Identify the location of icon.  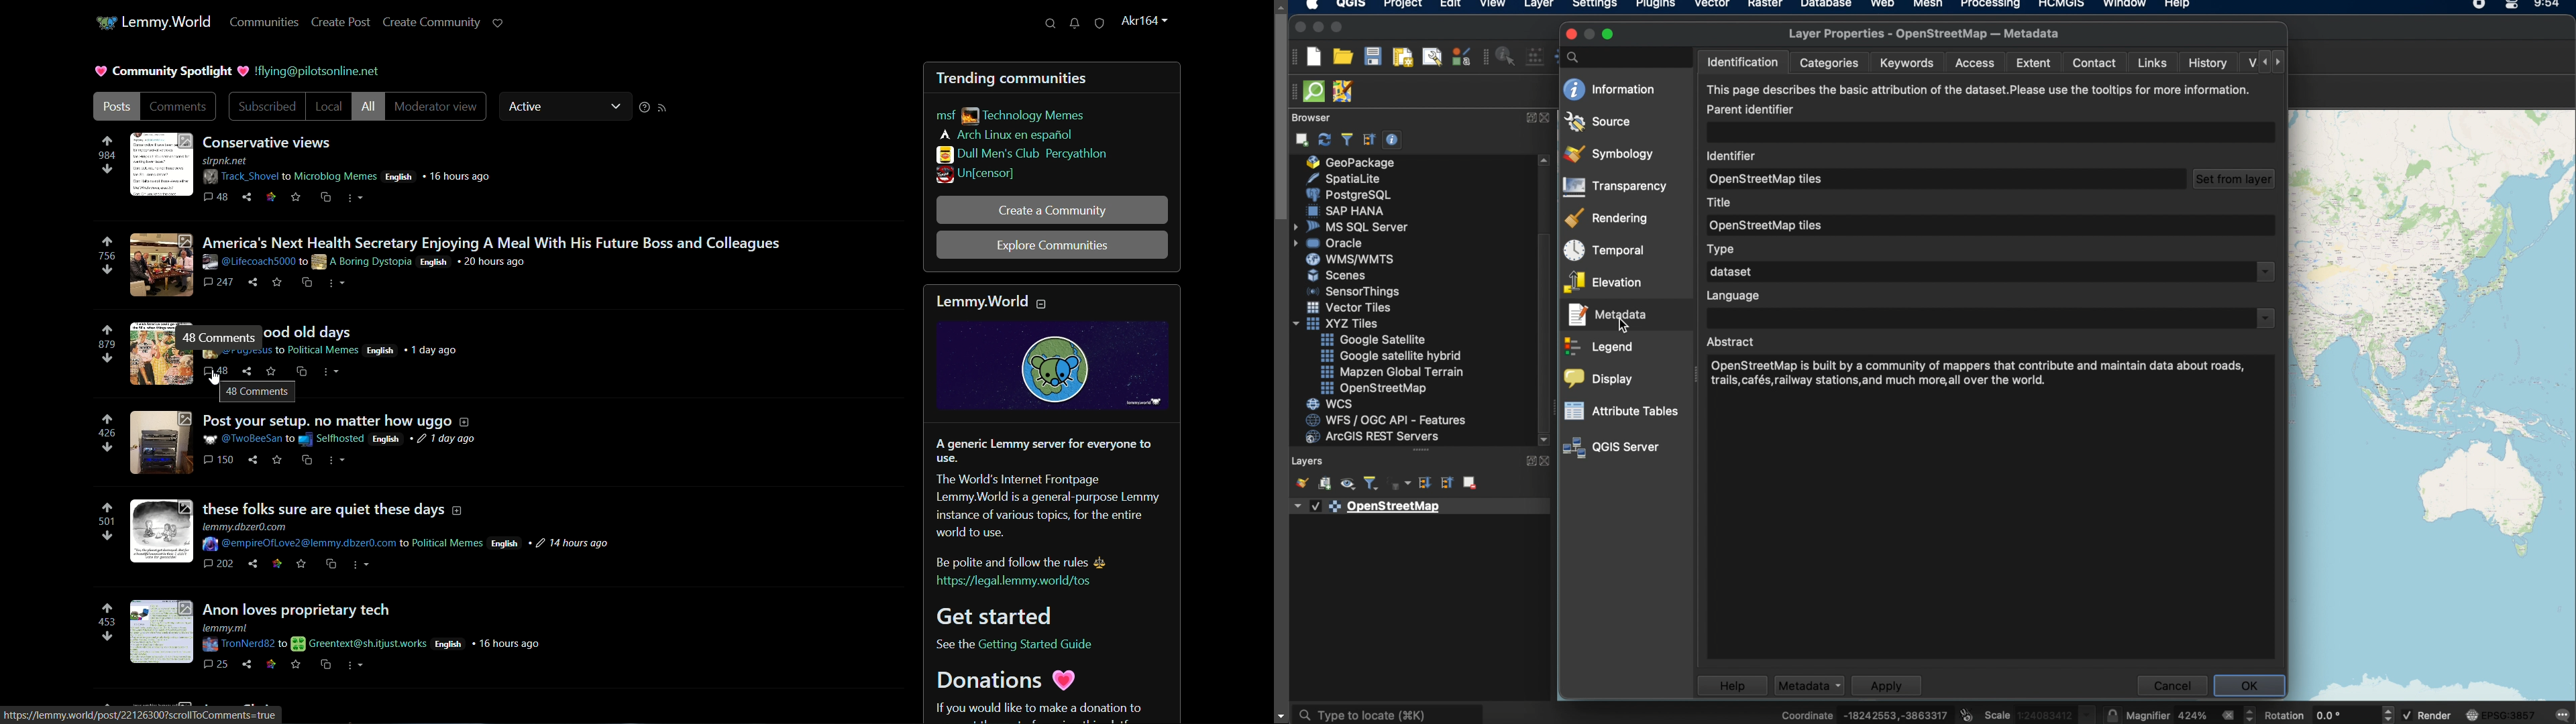
(107, 23).